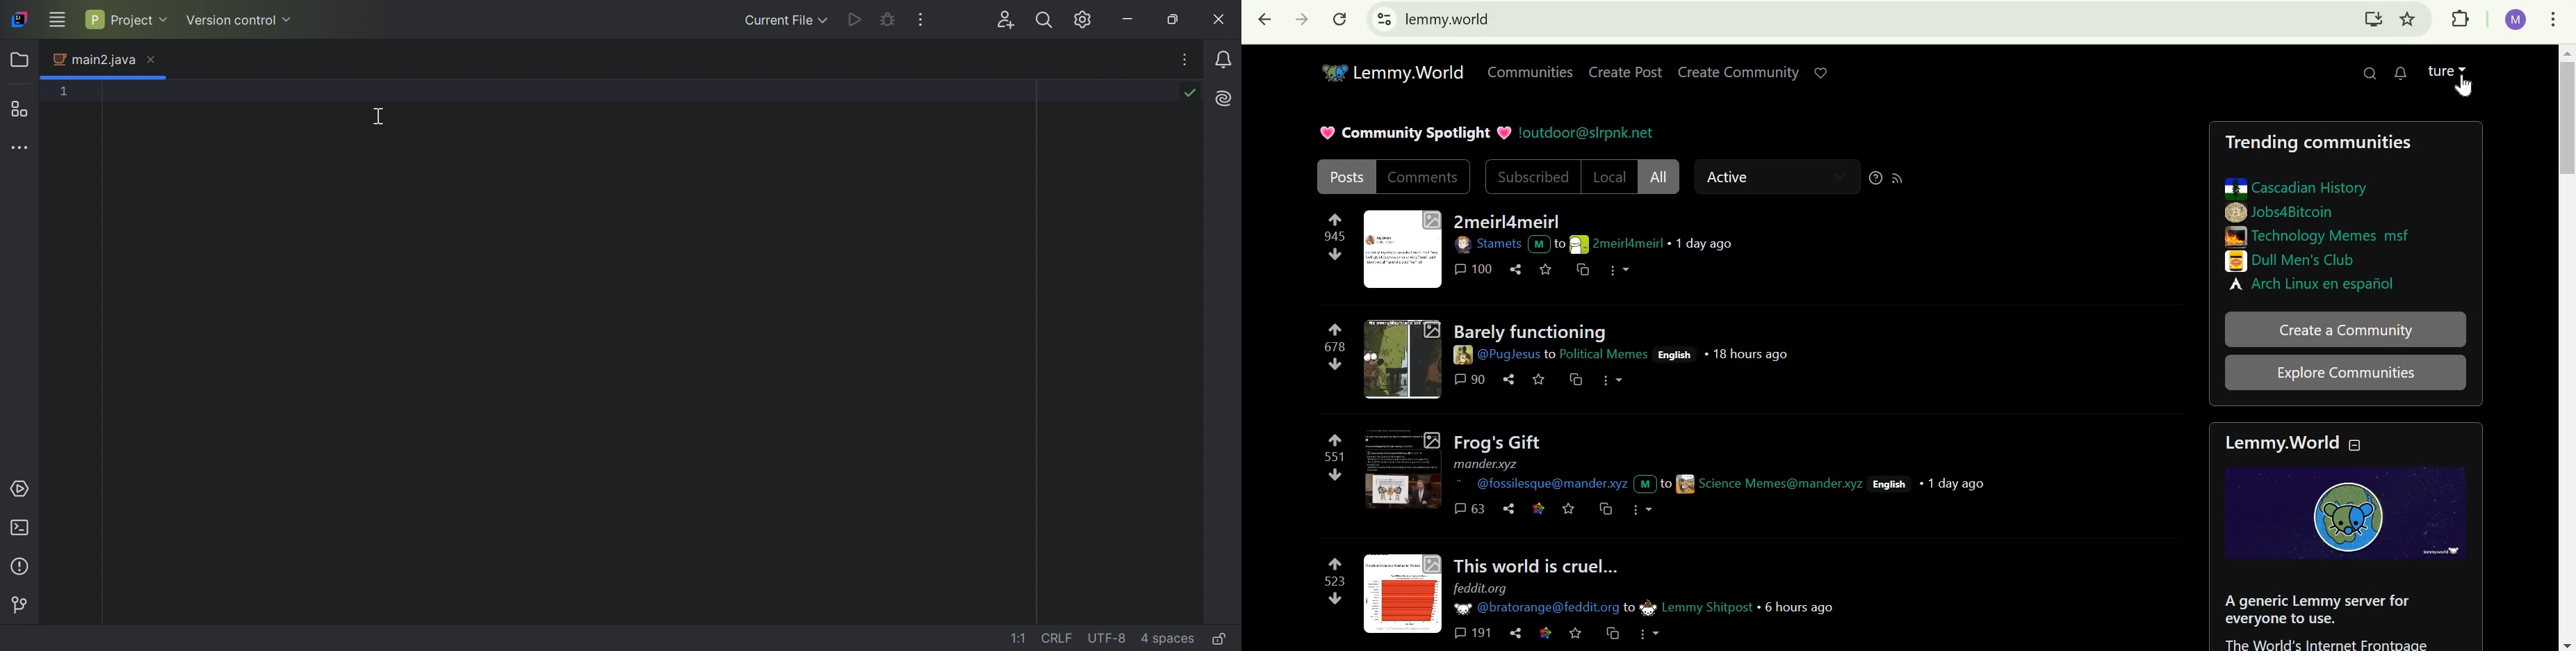 This screenshot has width=2576, height=672. I want to click on Frog's gift, so click(1495, 442).